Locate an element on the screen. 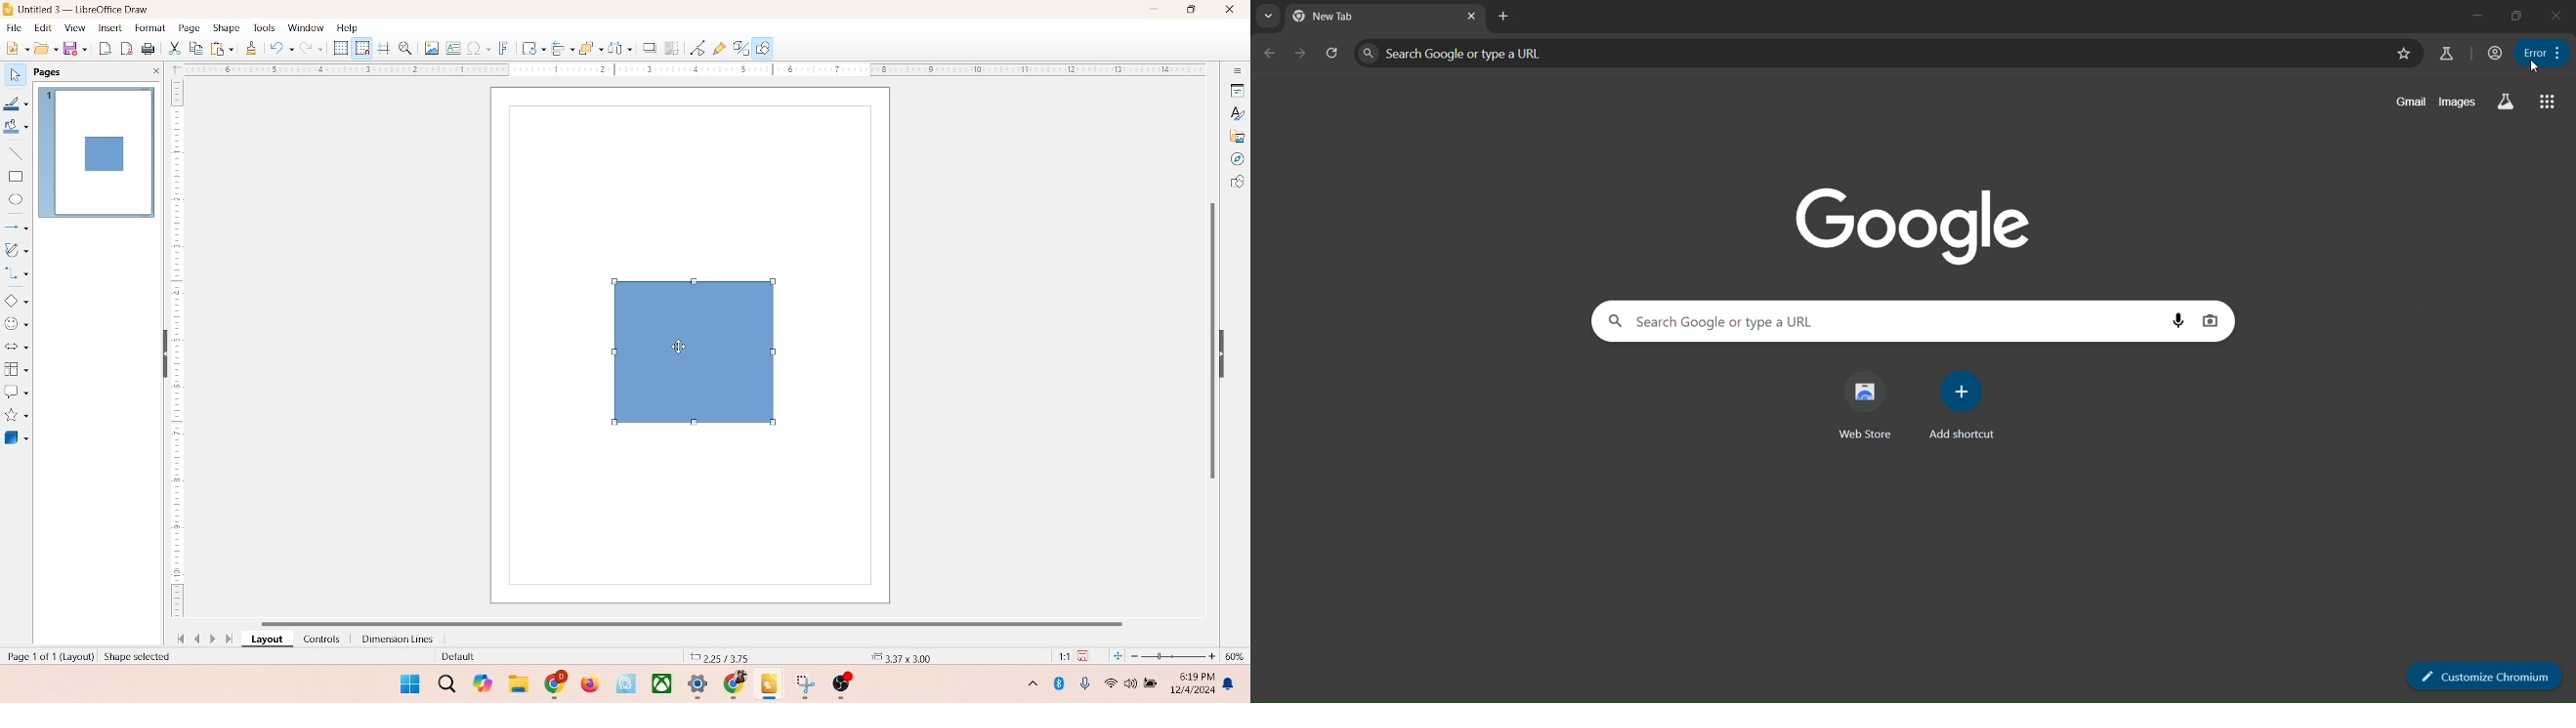 This screenshot has height=728, width=2576. previous page is located at coordinates (197, 639).